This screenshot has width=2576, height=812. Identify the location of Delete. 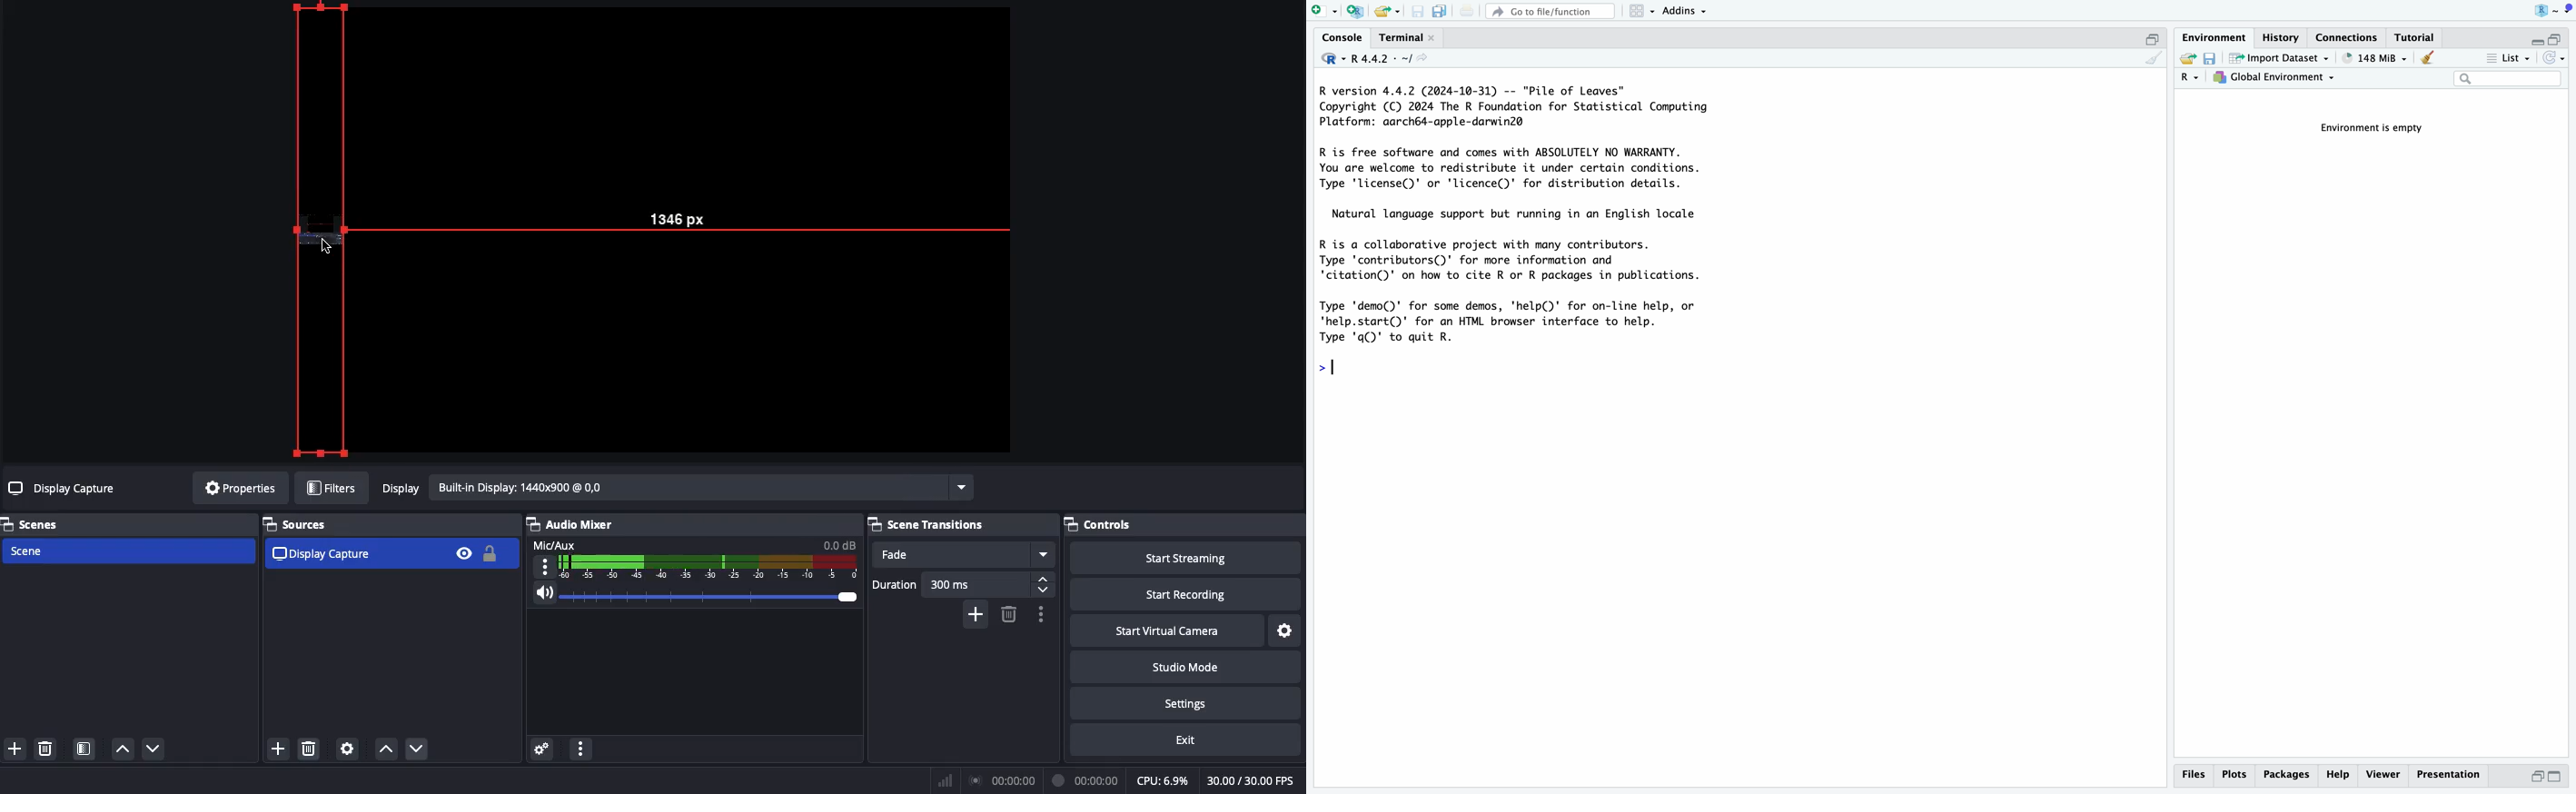
(44, 749).